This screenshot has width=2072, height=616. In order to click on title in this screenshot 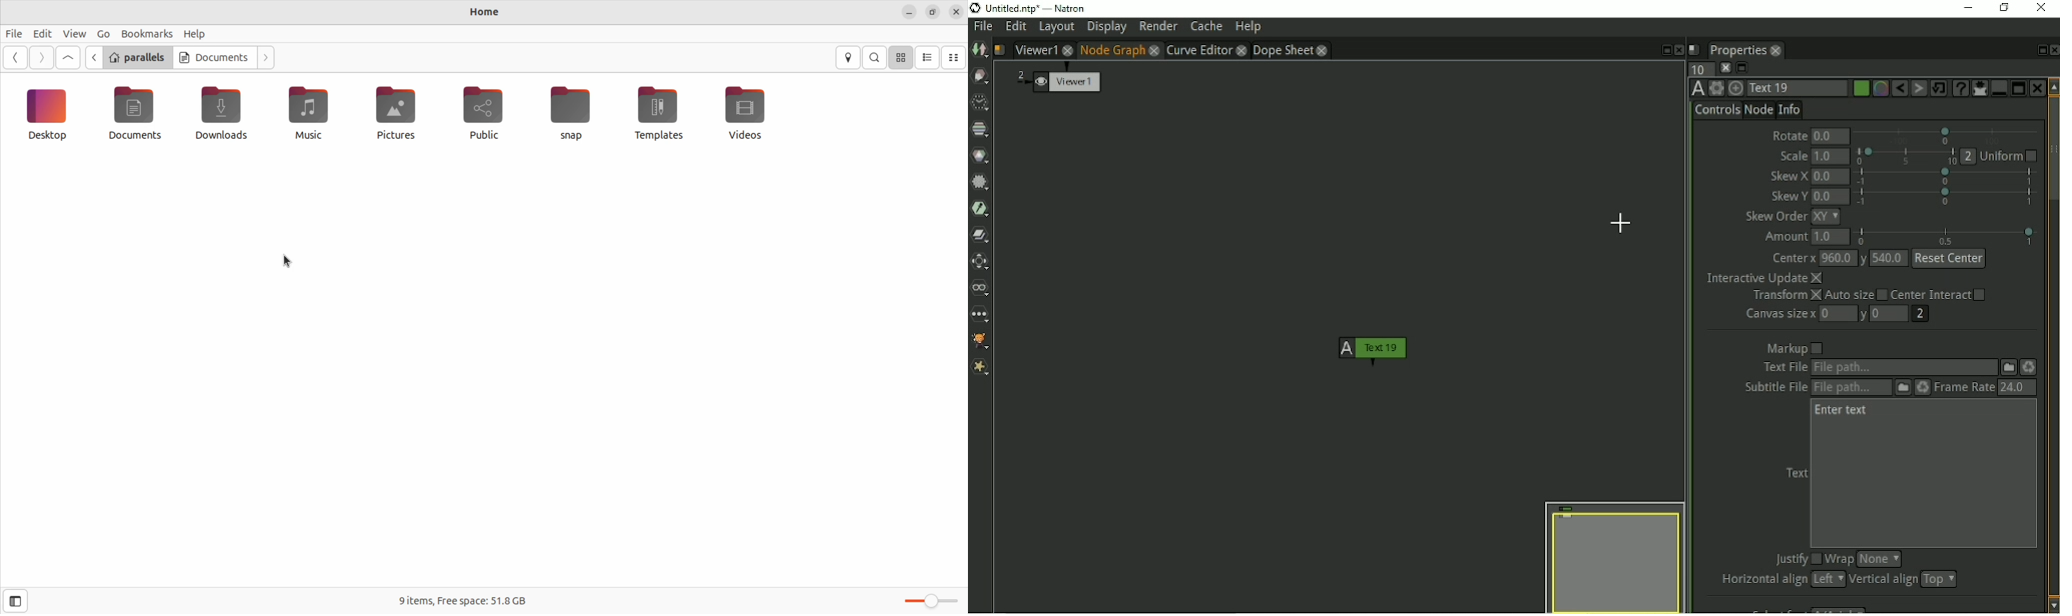, I will do `click(1043, 8)`.